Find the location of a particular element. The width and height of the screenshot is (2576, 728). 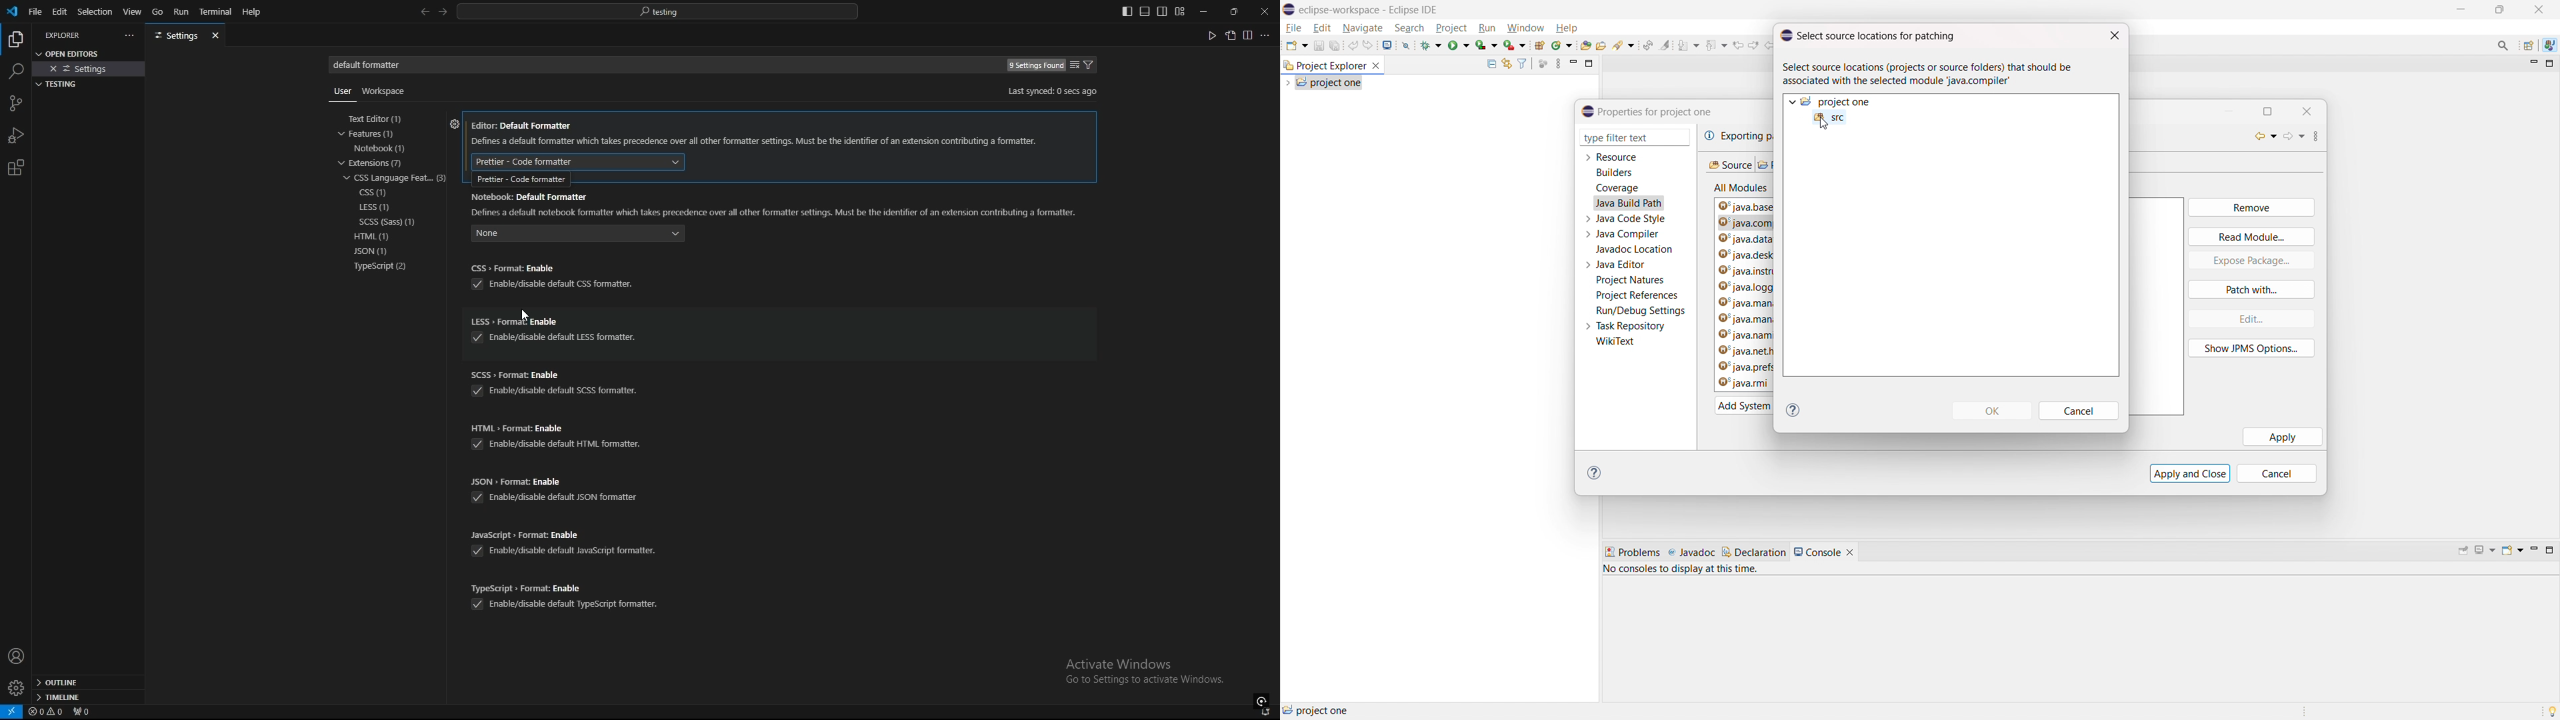

extensions is located at coordinates (16, 168).